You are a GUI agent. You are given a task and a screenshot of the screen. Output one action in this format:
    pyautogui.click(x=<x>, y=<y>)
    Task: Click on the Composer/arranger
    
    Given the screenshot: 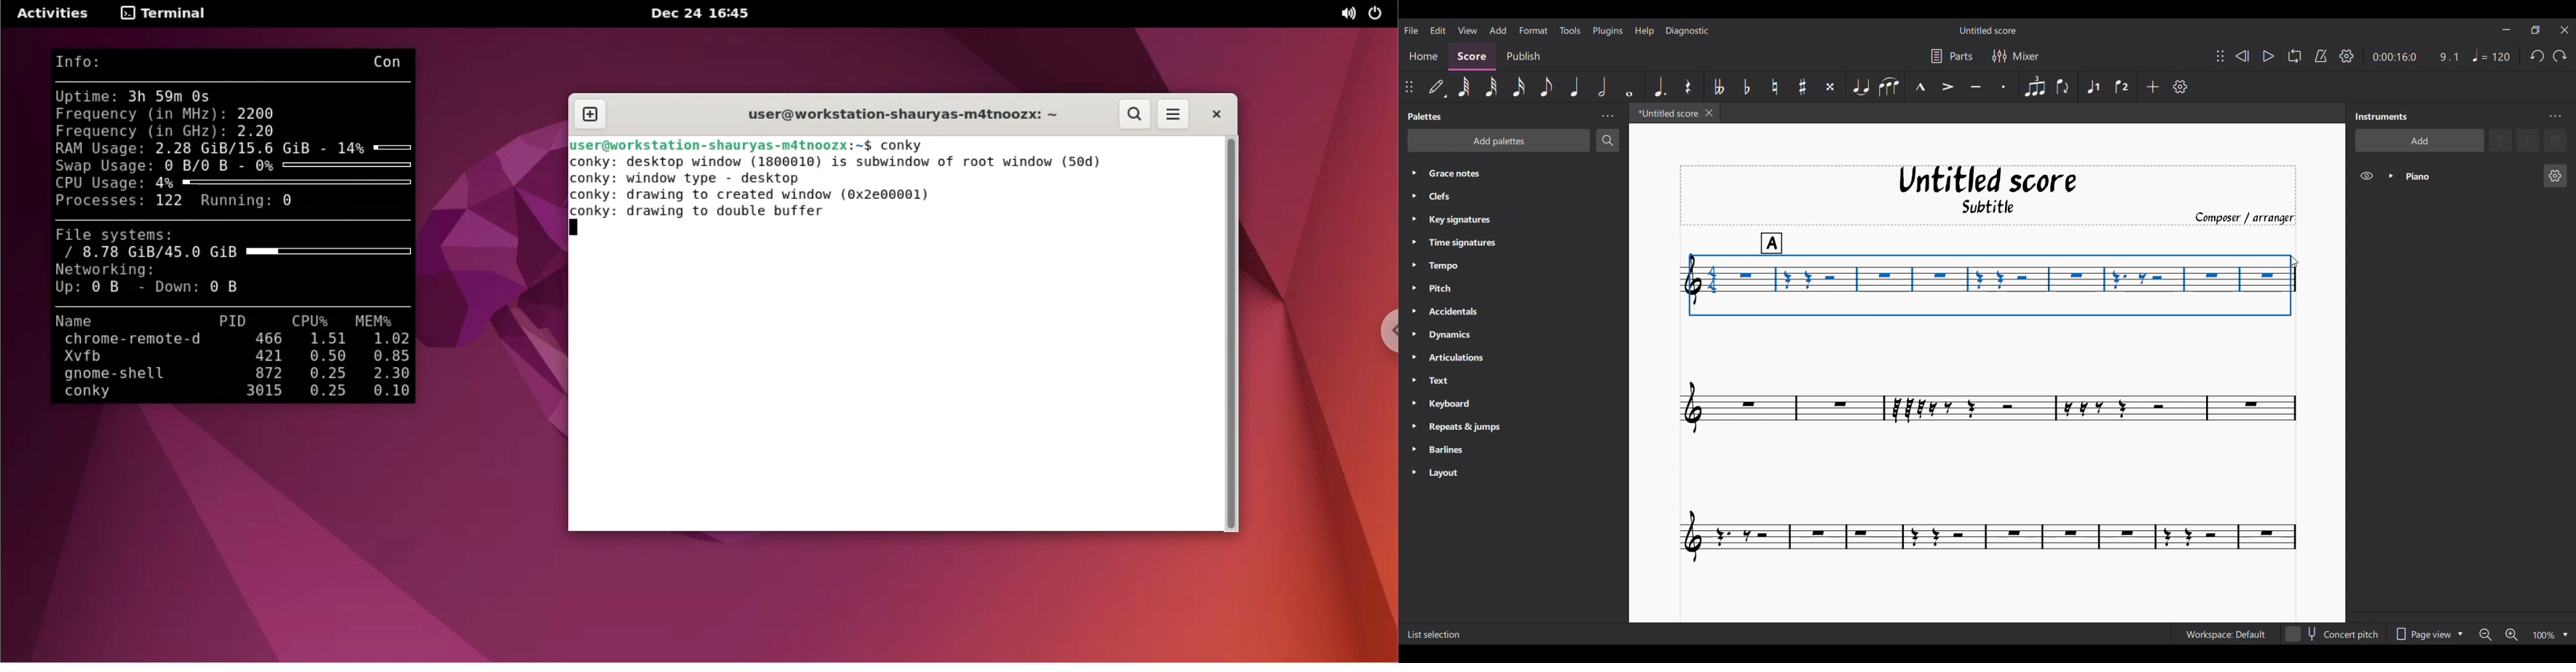 What is the action you would take?
    pyautogui.click(x=2244, y=217)
    